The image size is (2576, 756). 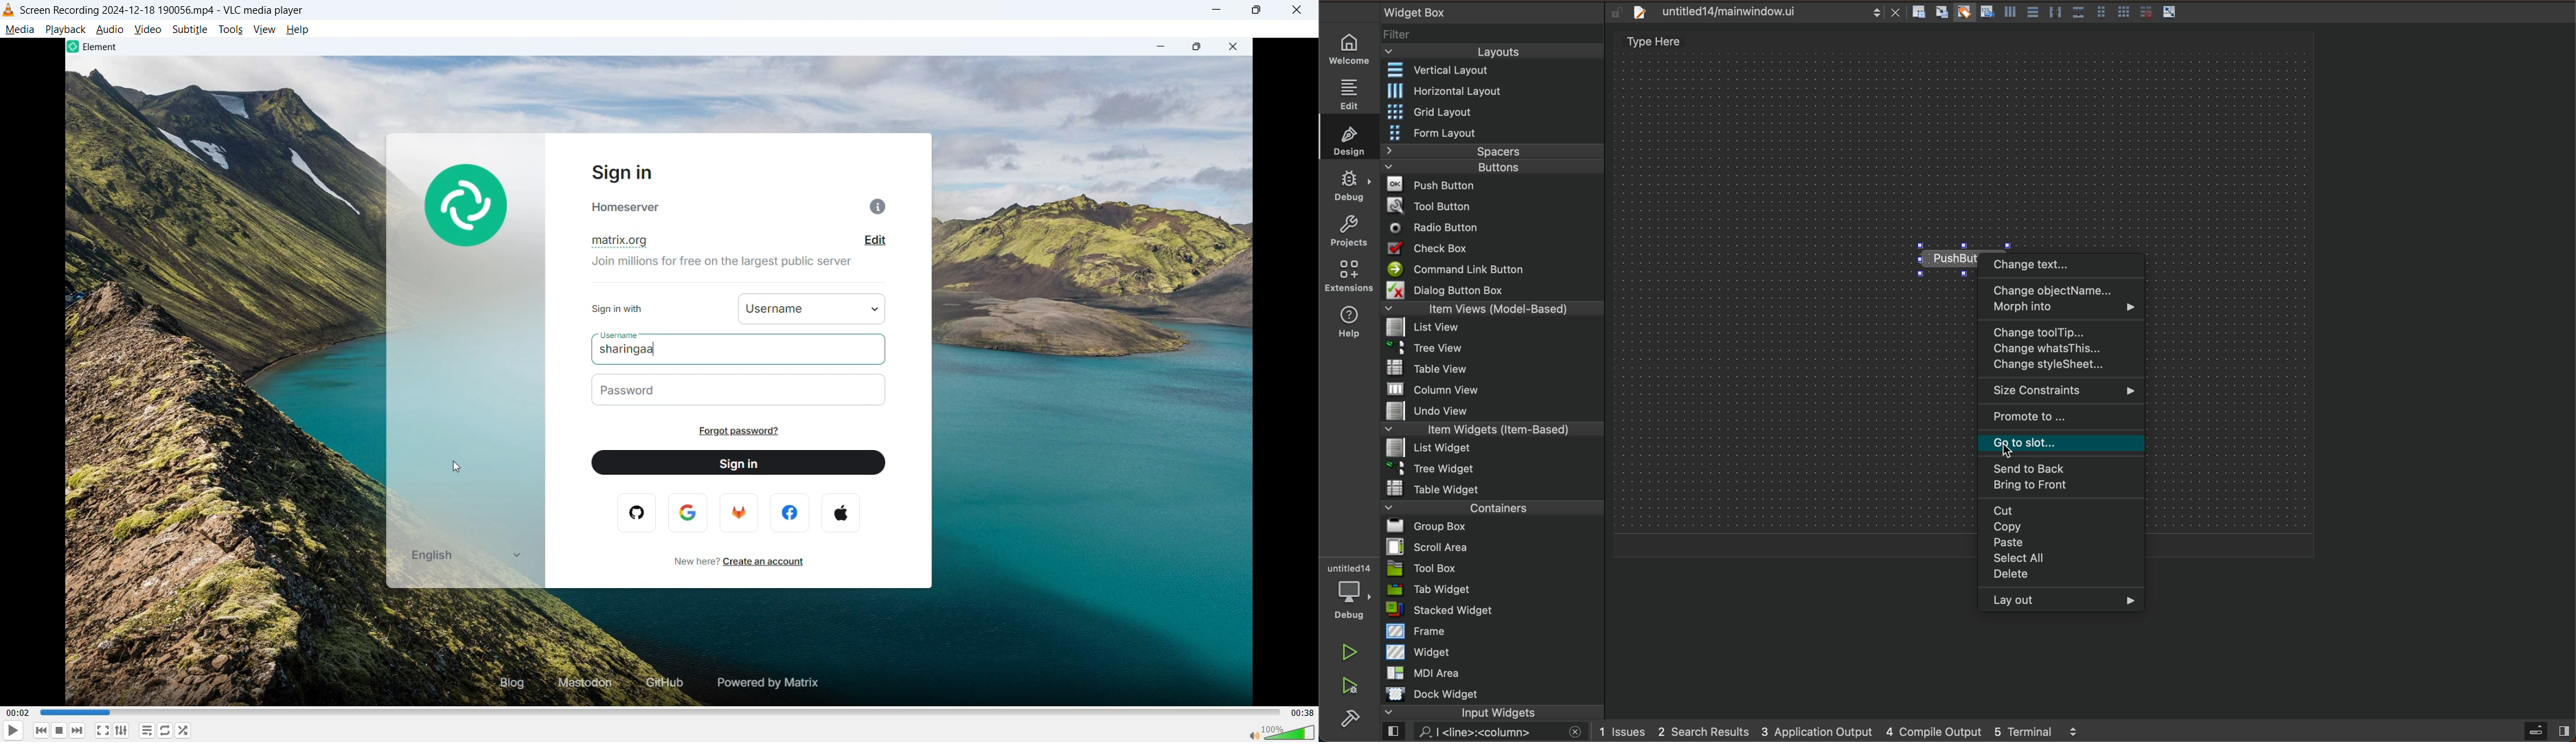 I want to click on Close , so click(x=1297, y=10).